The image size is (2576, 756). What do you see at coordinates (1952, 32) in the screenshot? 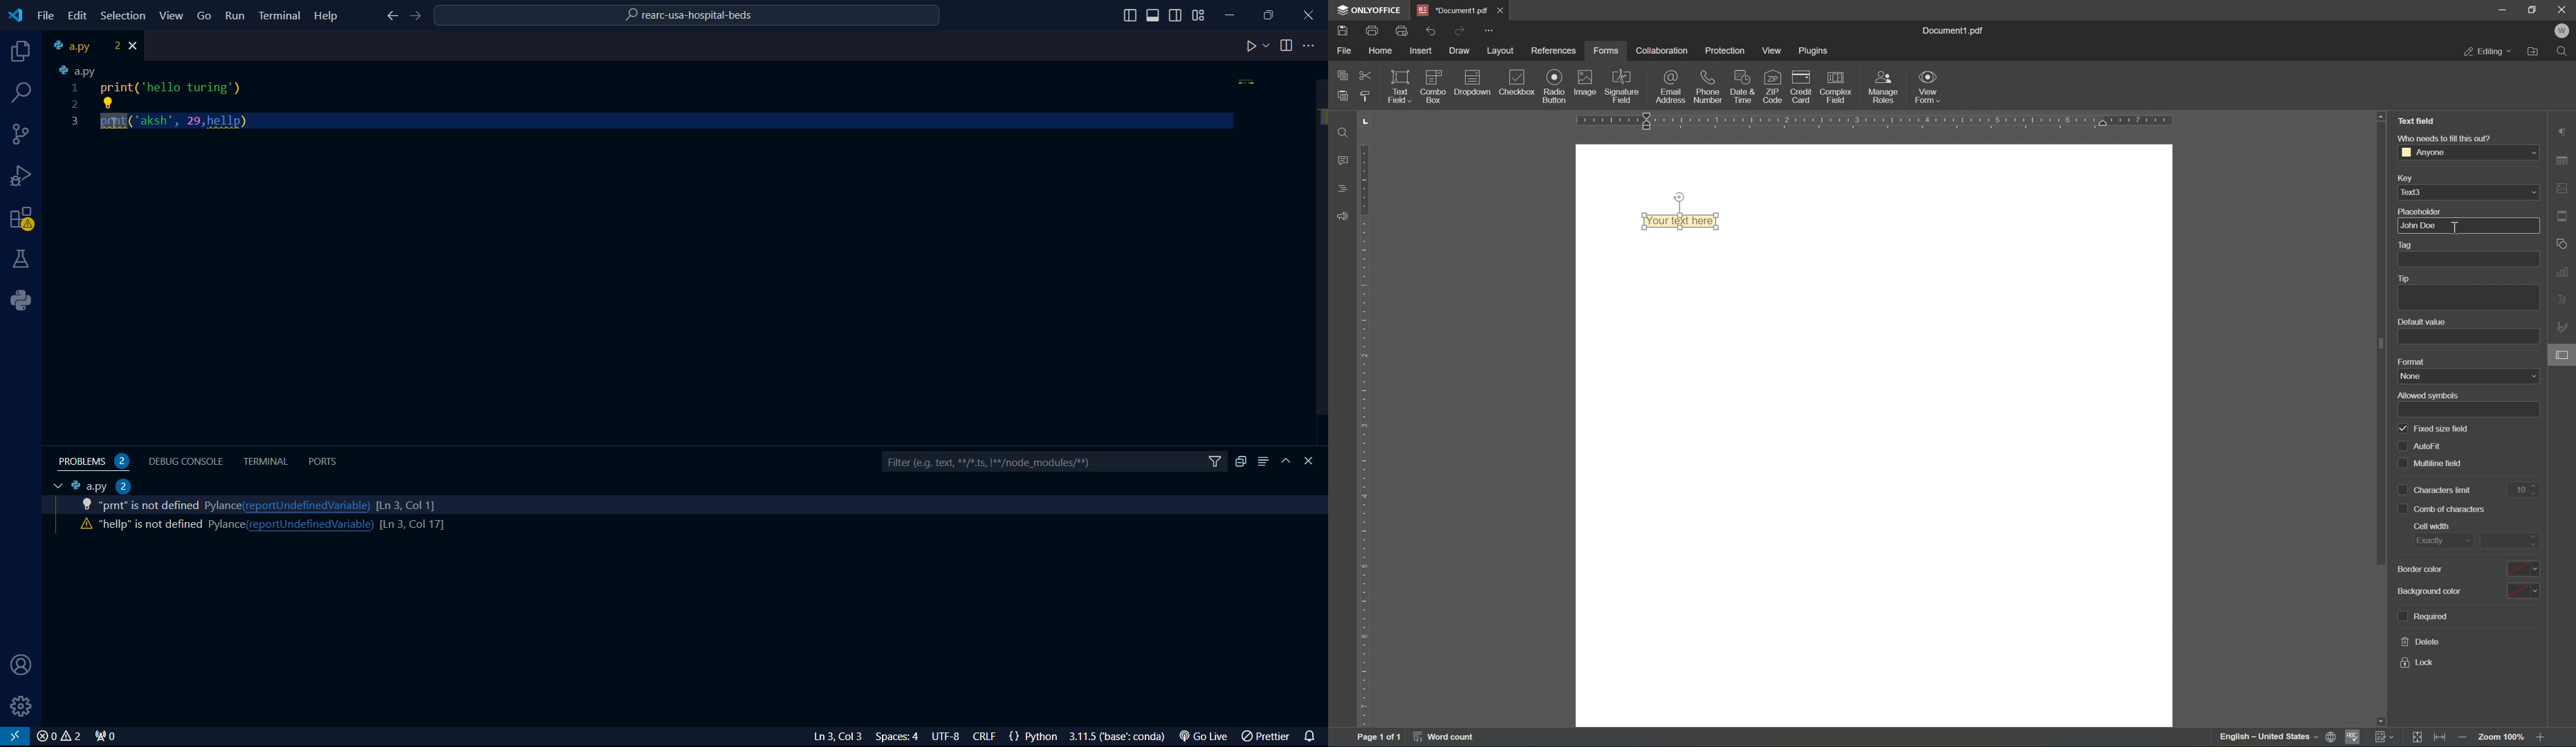
I see `document1.pdf` at bounding box center [1952, 32].